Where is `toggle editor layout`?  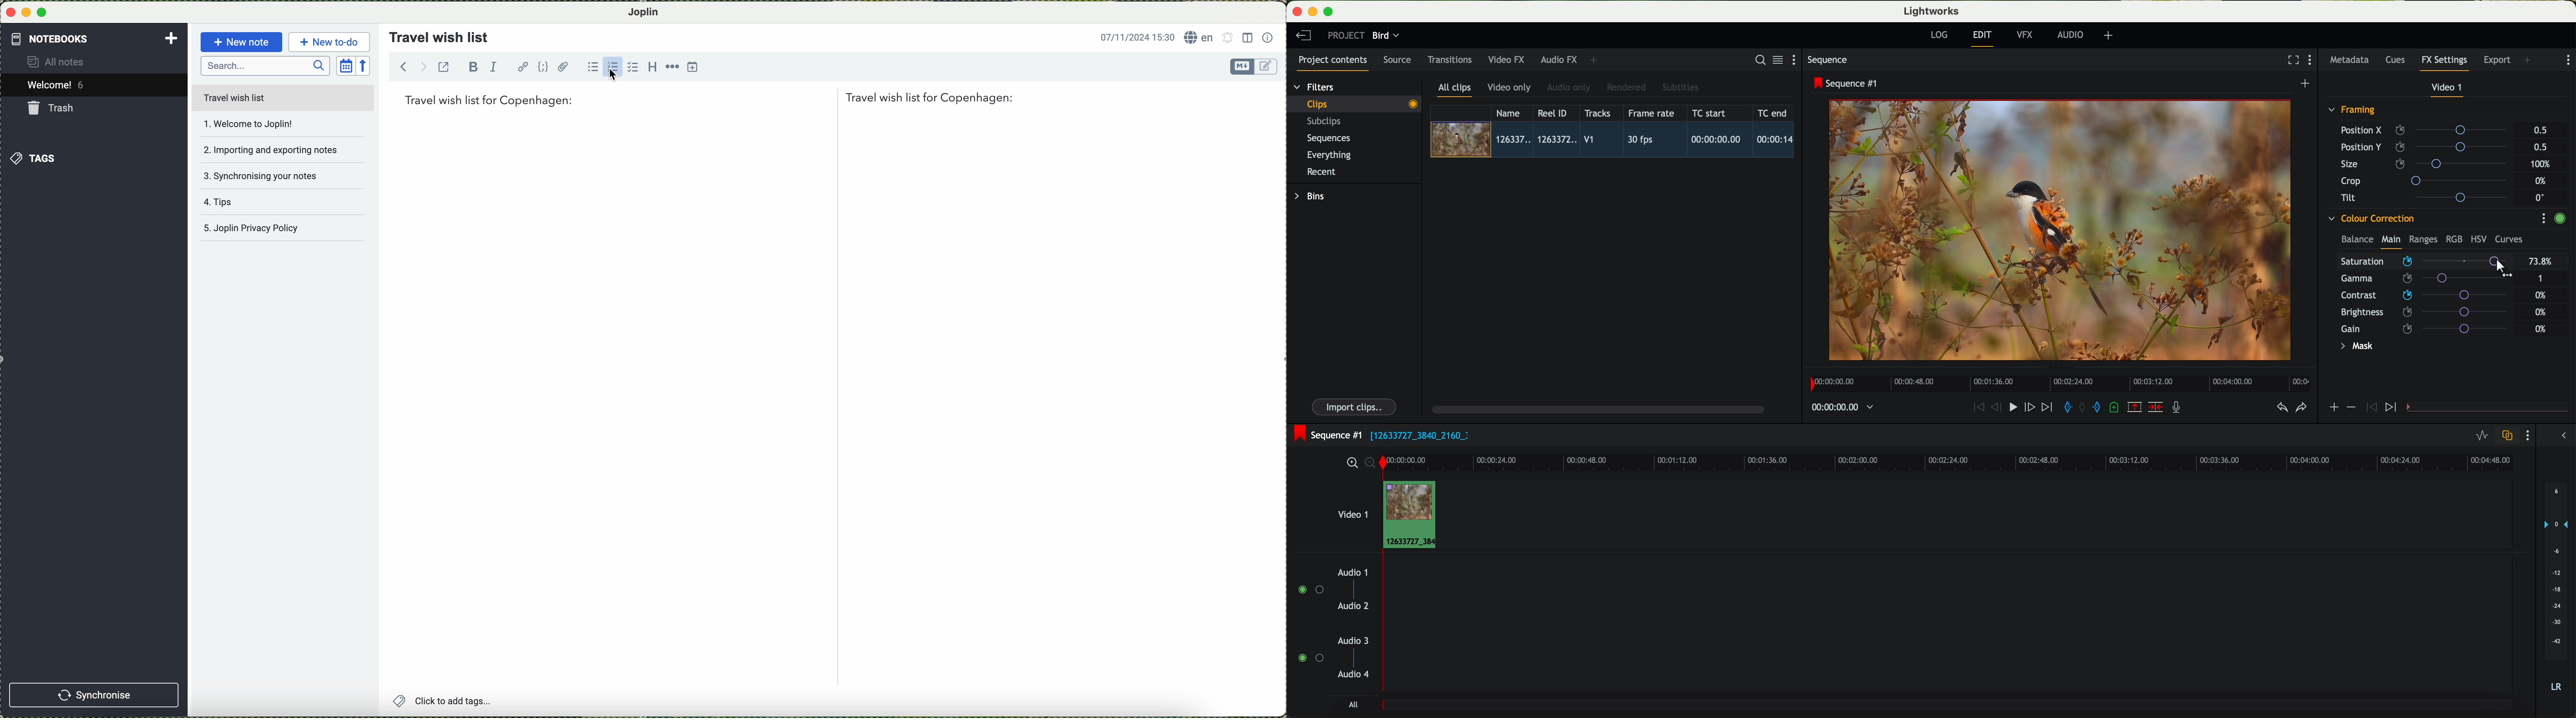 toggle editor layout is located at coordinates (1247, 38).